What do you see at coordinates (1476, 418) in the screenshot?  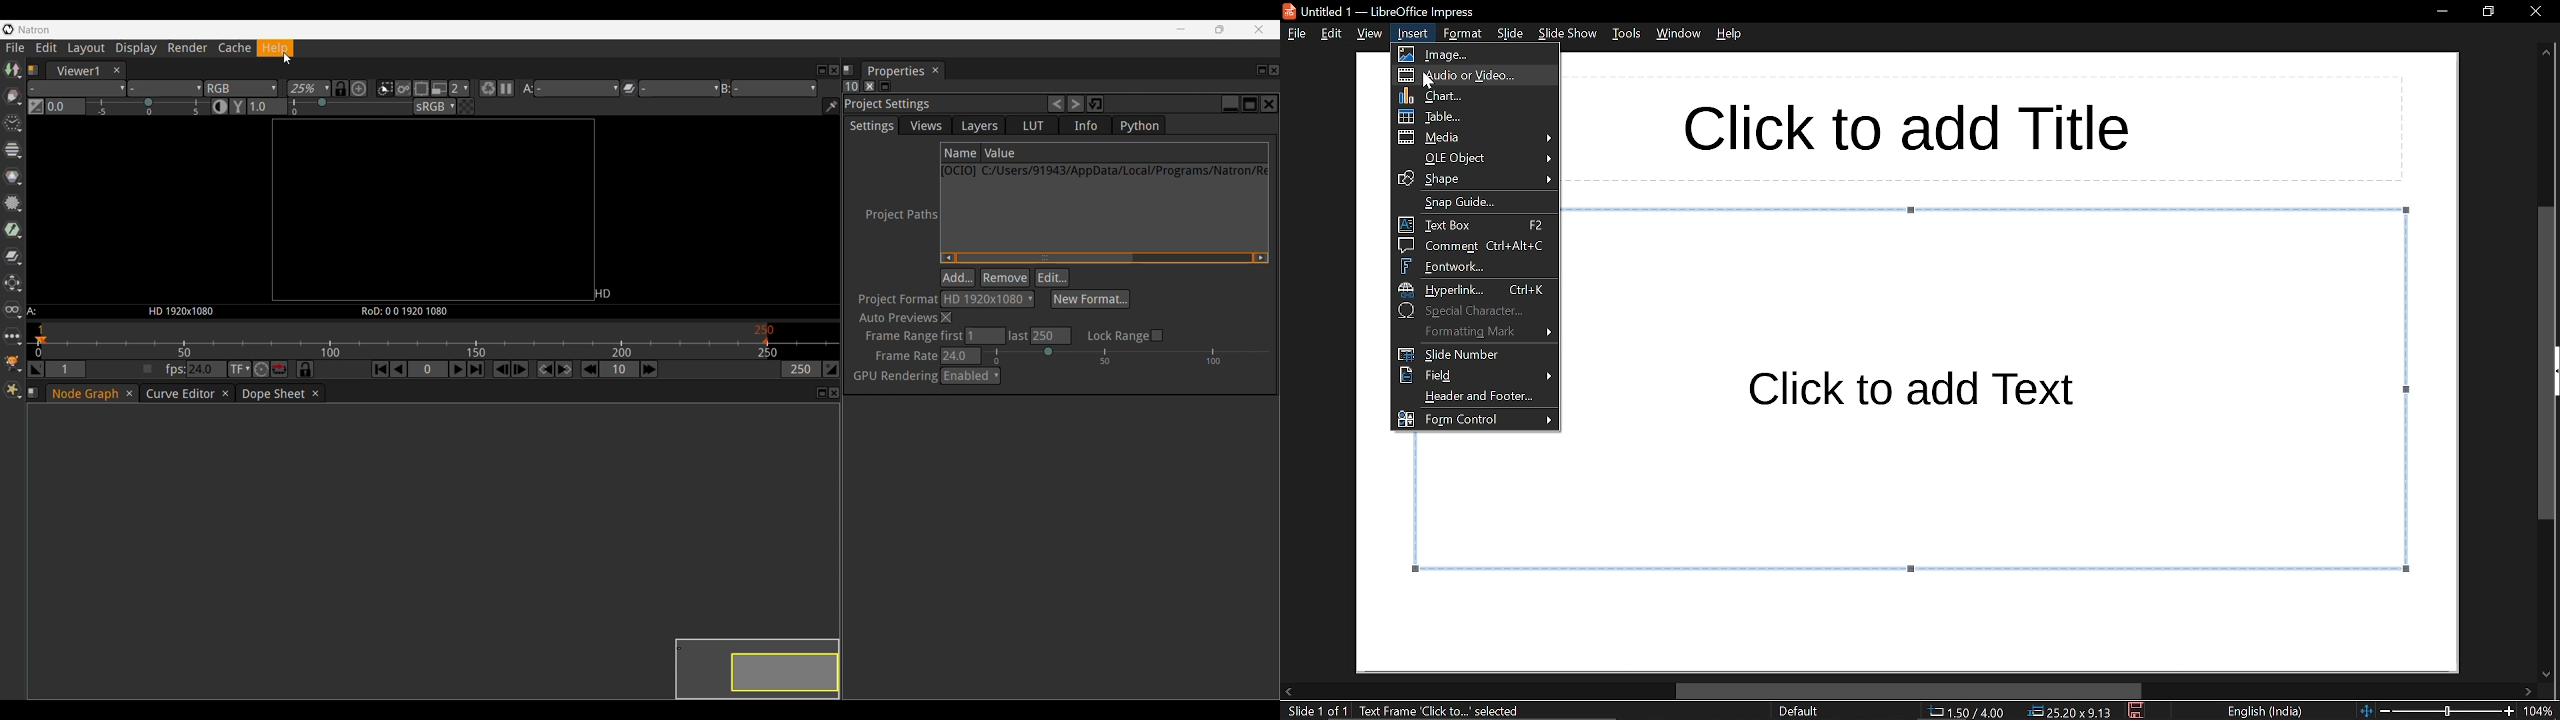 I see `form control` at bounding box center [1476, 418].